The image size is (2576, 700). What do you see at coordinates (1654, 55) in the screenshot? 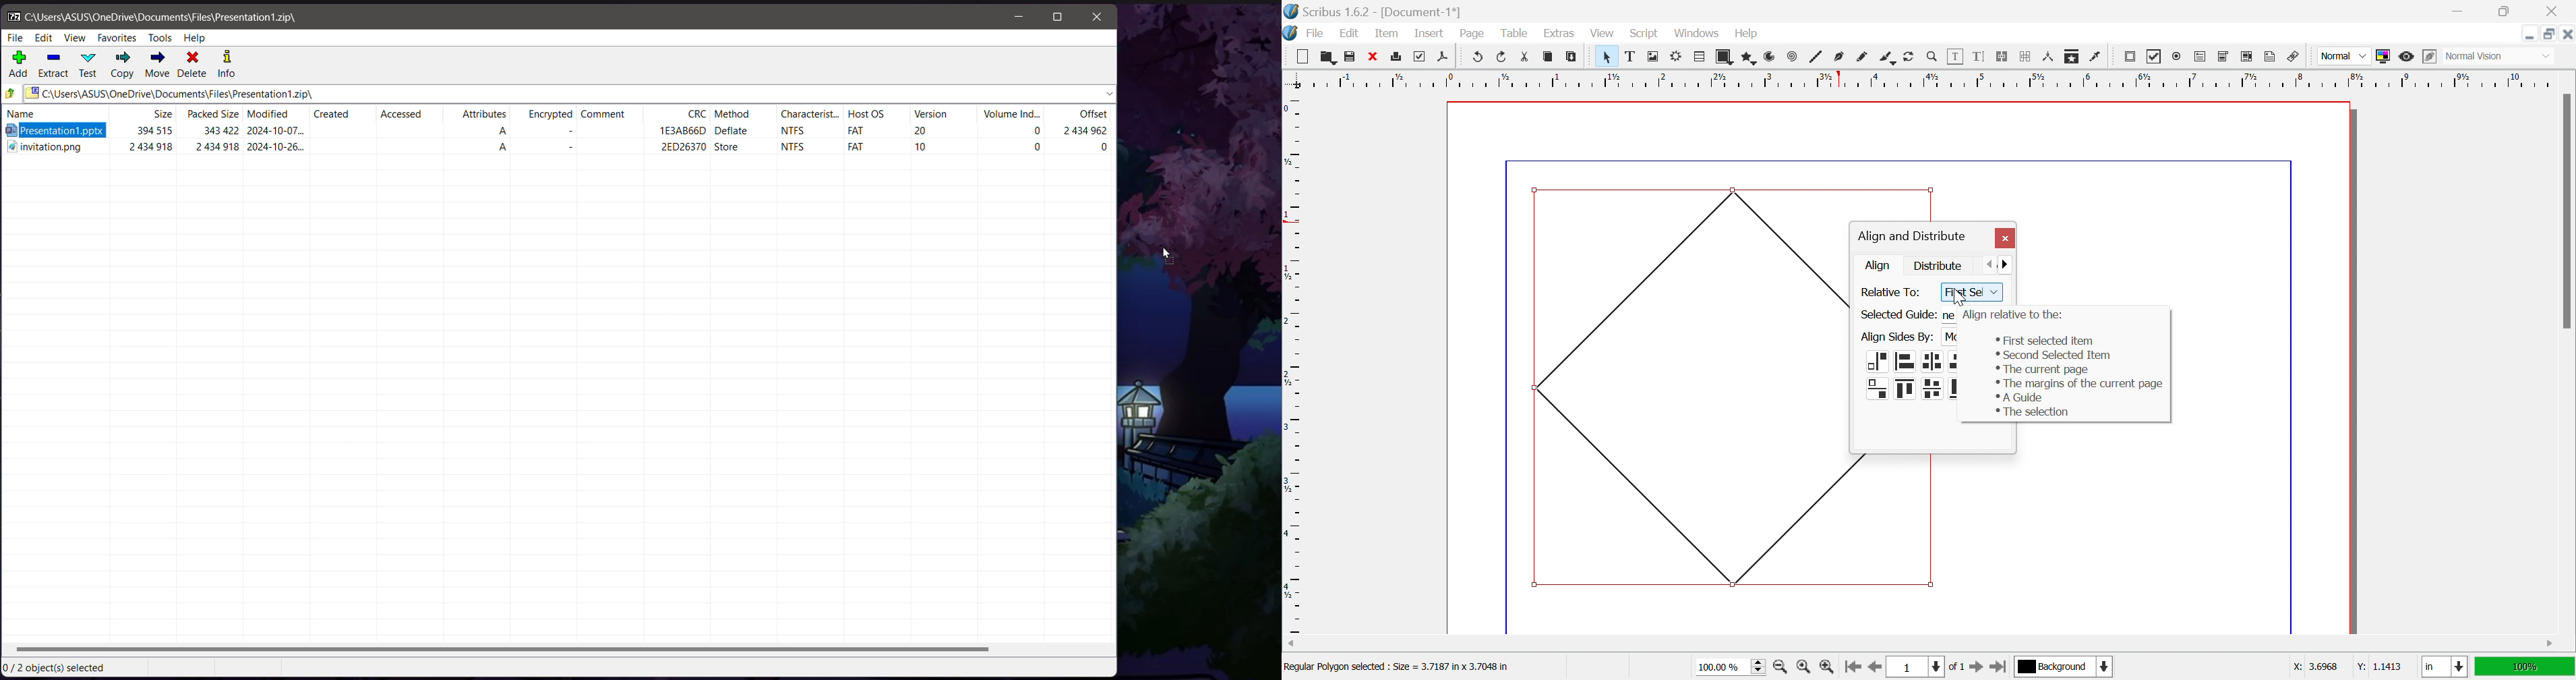
I see `Image frame` at bounding box center [1654, 55].